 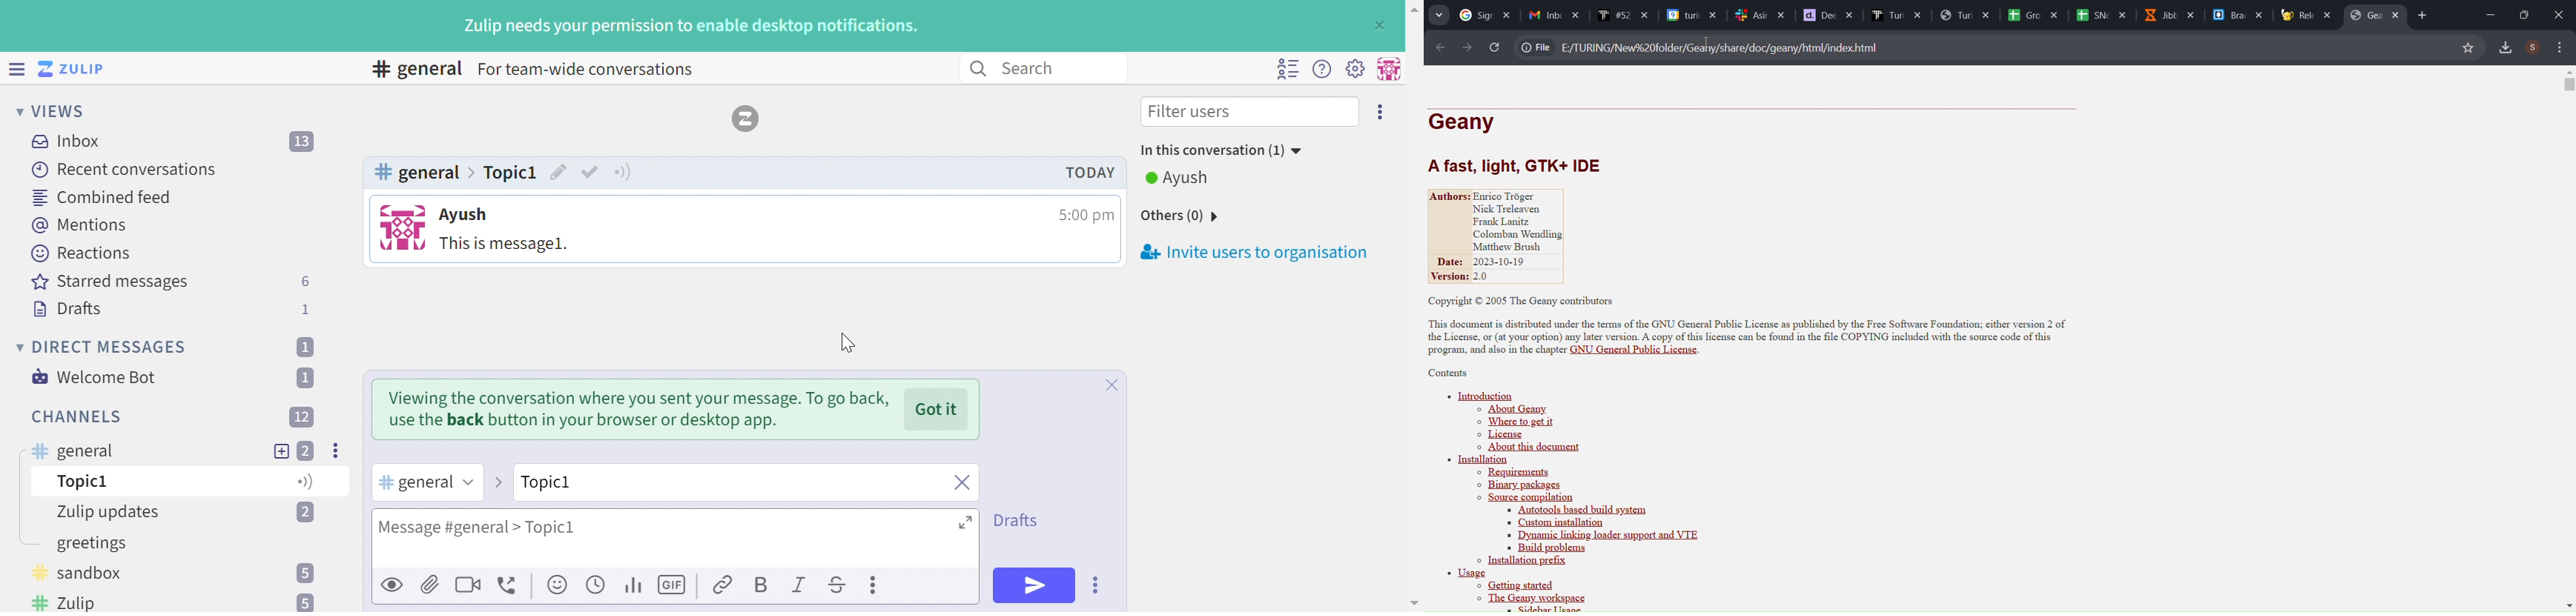 I want to click on Drop Down, so click(x=15, y=110).